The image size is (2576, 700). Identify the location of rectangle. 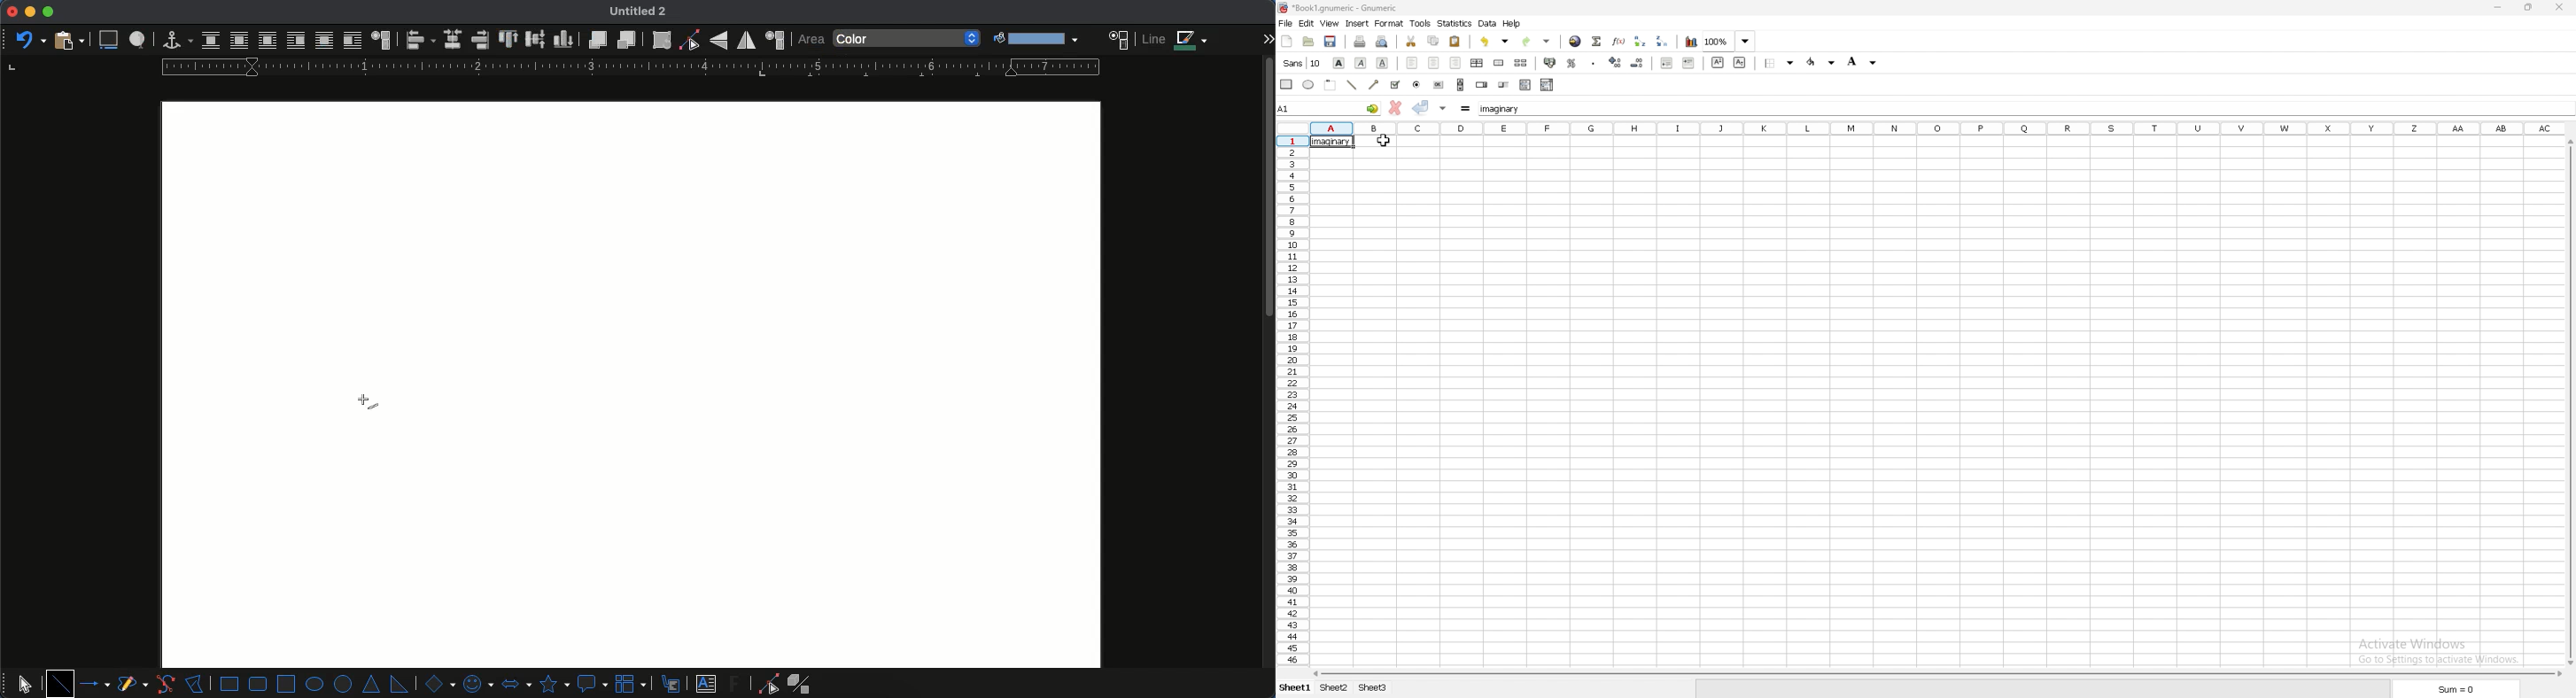
(229, 684).